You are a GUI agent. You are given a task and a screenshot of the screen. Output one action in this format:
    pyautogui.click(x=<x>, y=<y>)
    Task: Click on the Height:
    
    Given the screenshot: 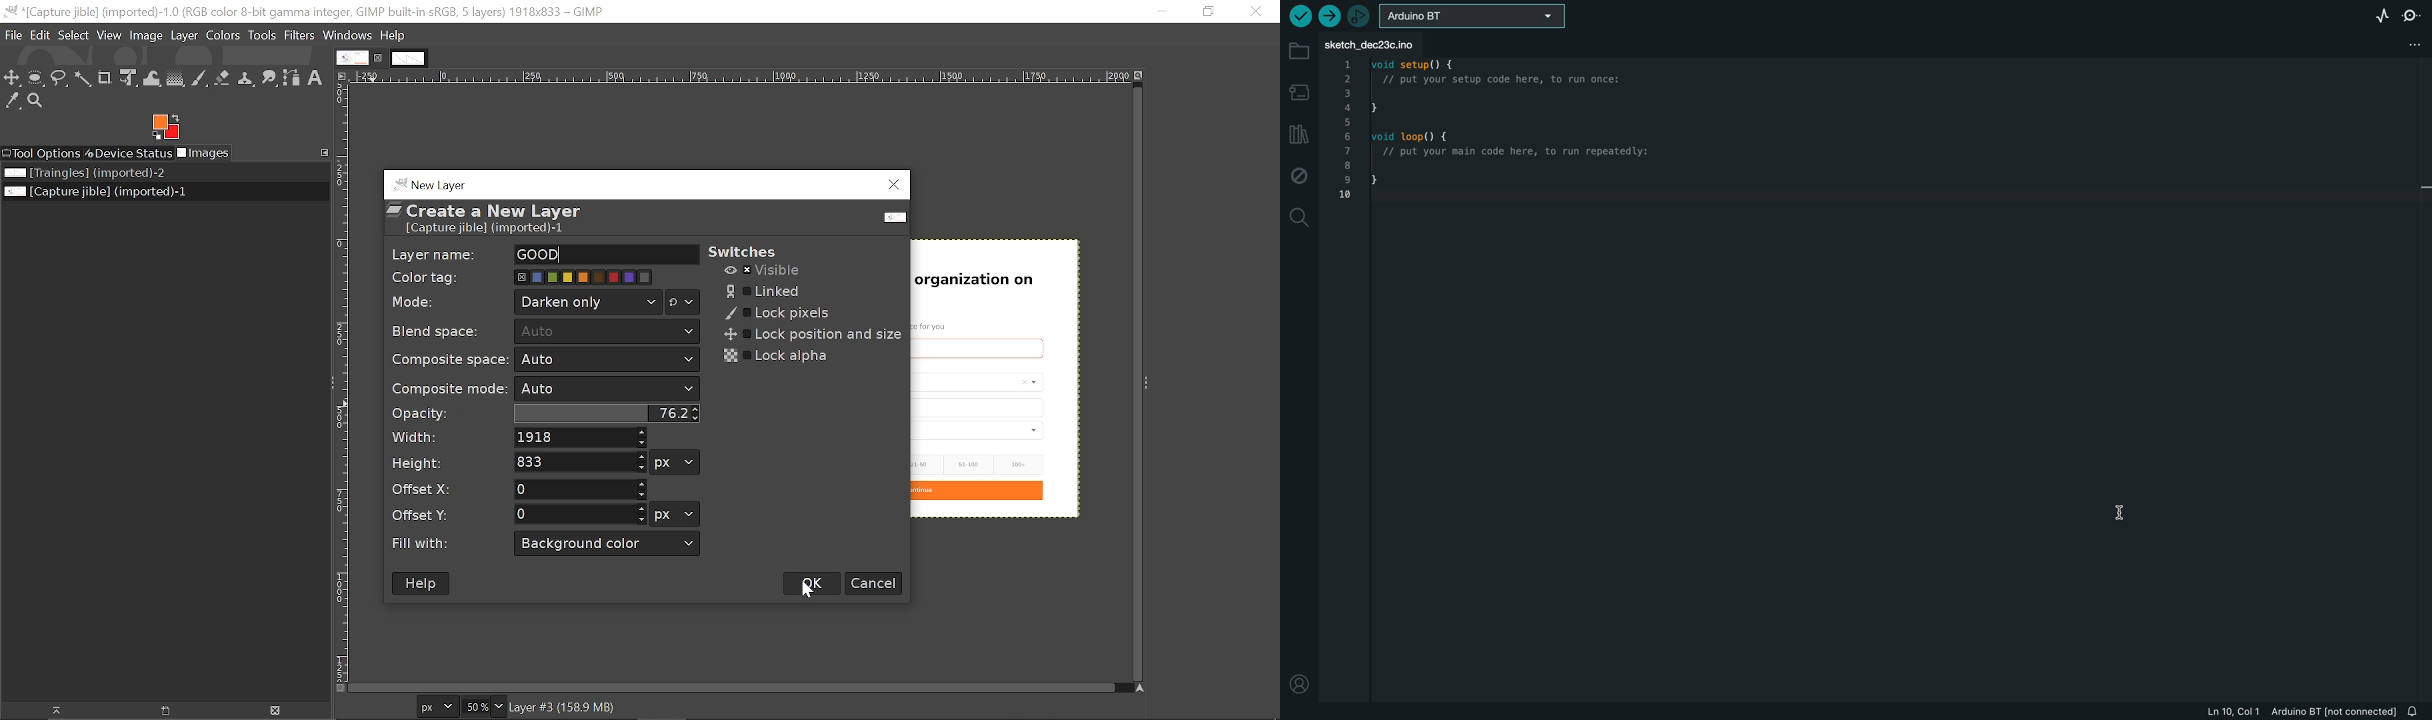 What is the action you would take?
    pyautogui.click(x=425, y=466)
    